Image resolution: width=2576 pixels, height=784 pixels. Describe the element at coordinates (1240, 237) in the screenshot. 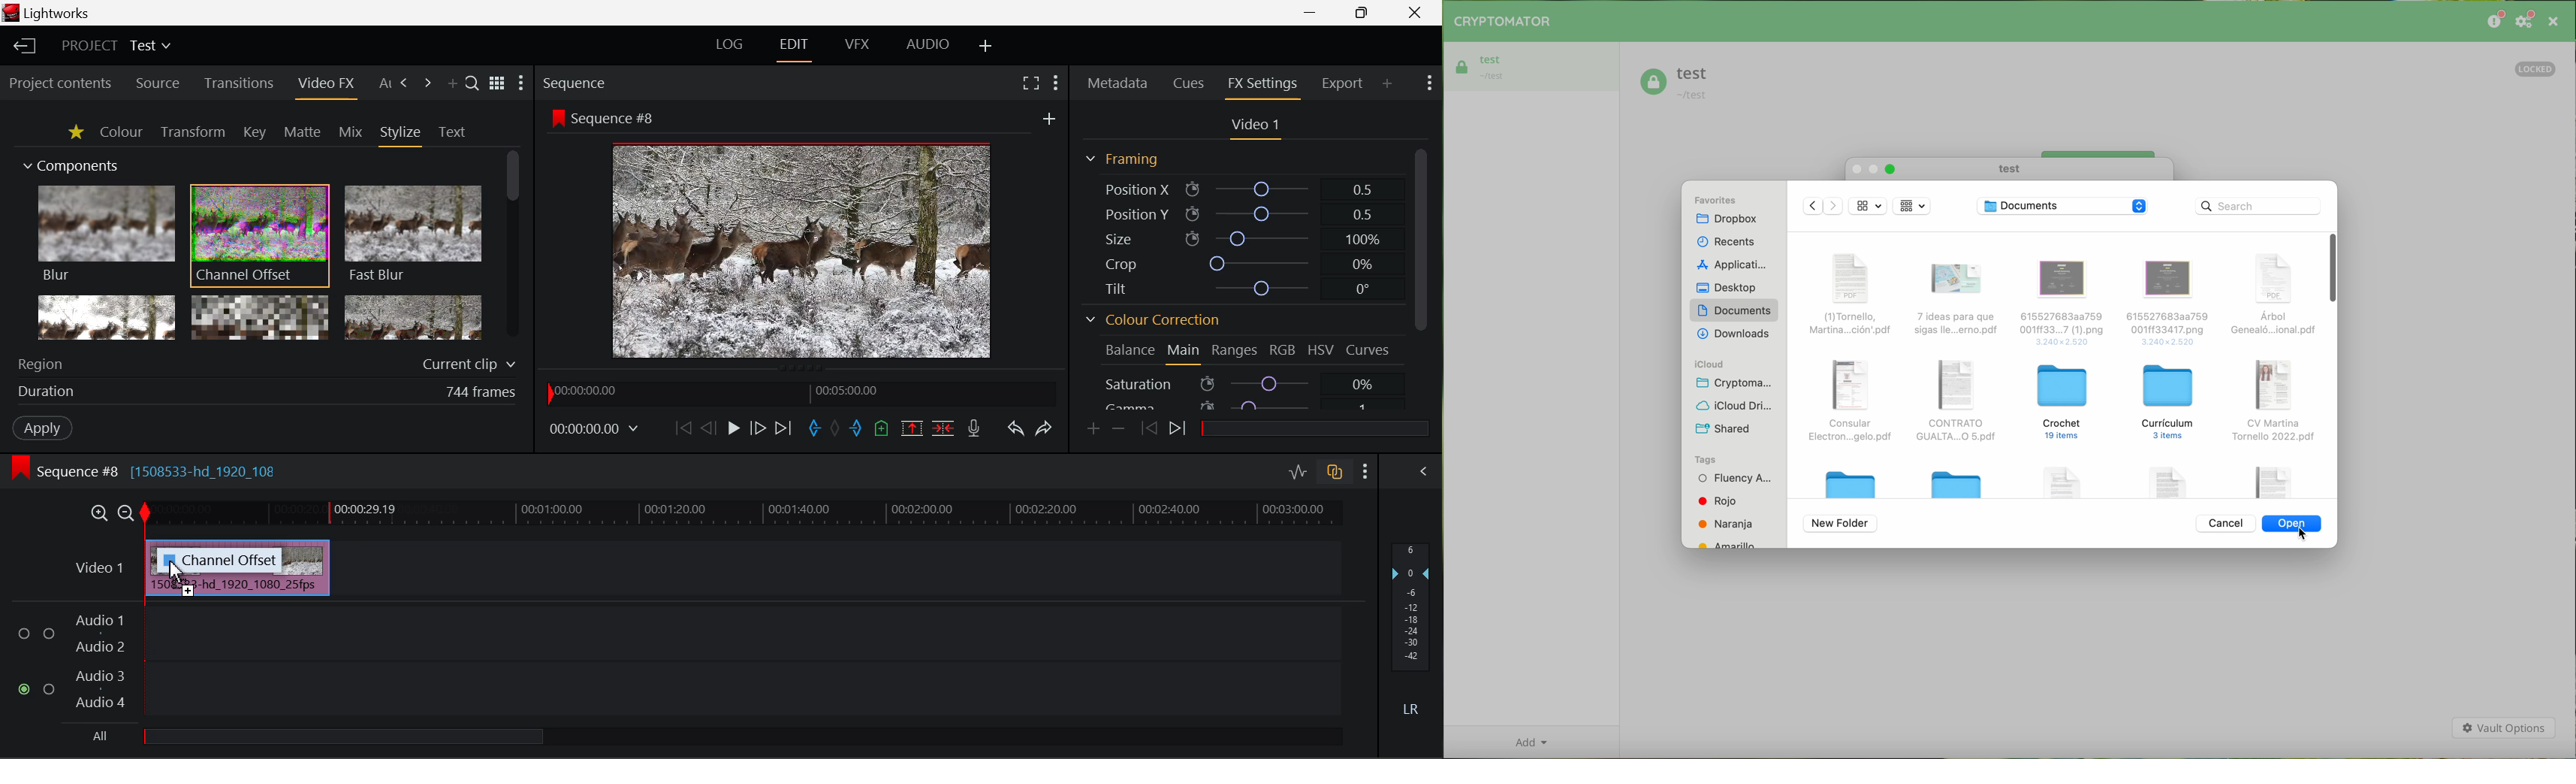

I see `Size` at that location.